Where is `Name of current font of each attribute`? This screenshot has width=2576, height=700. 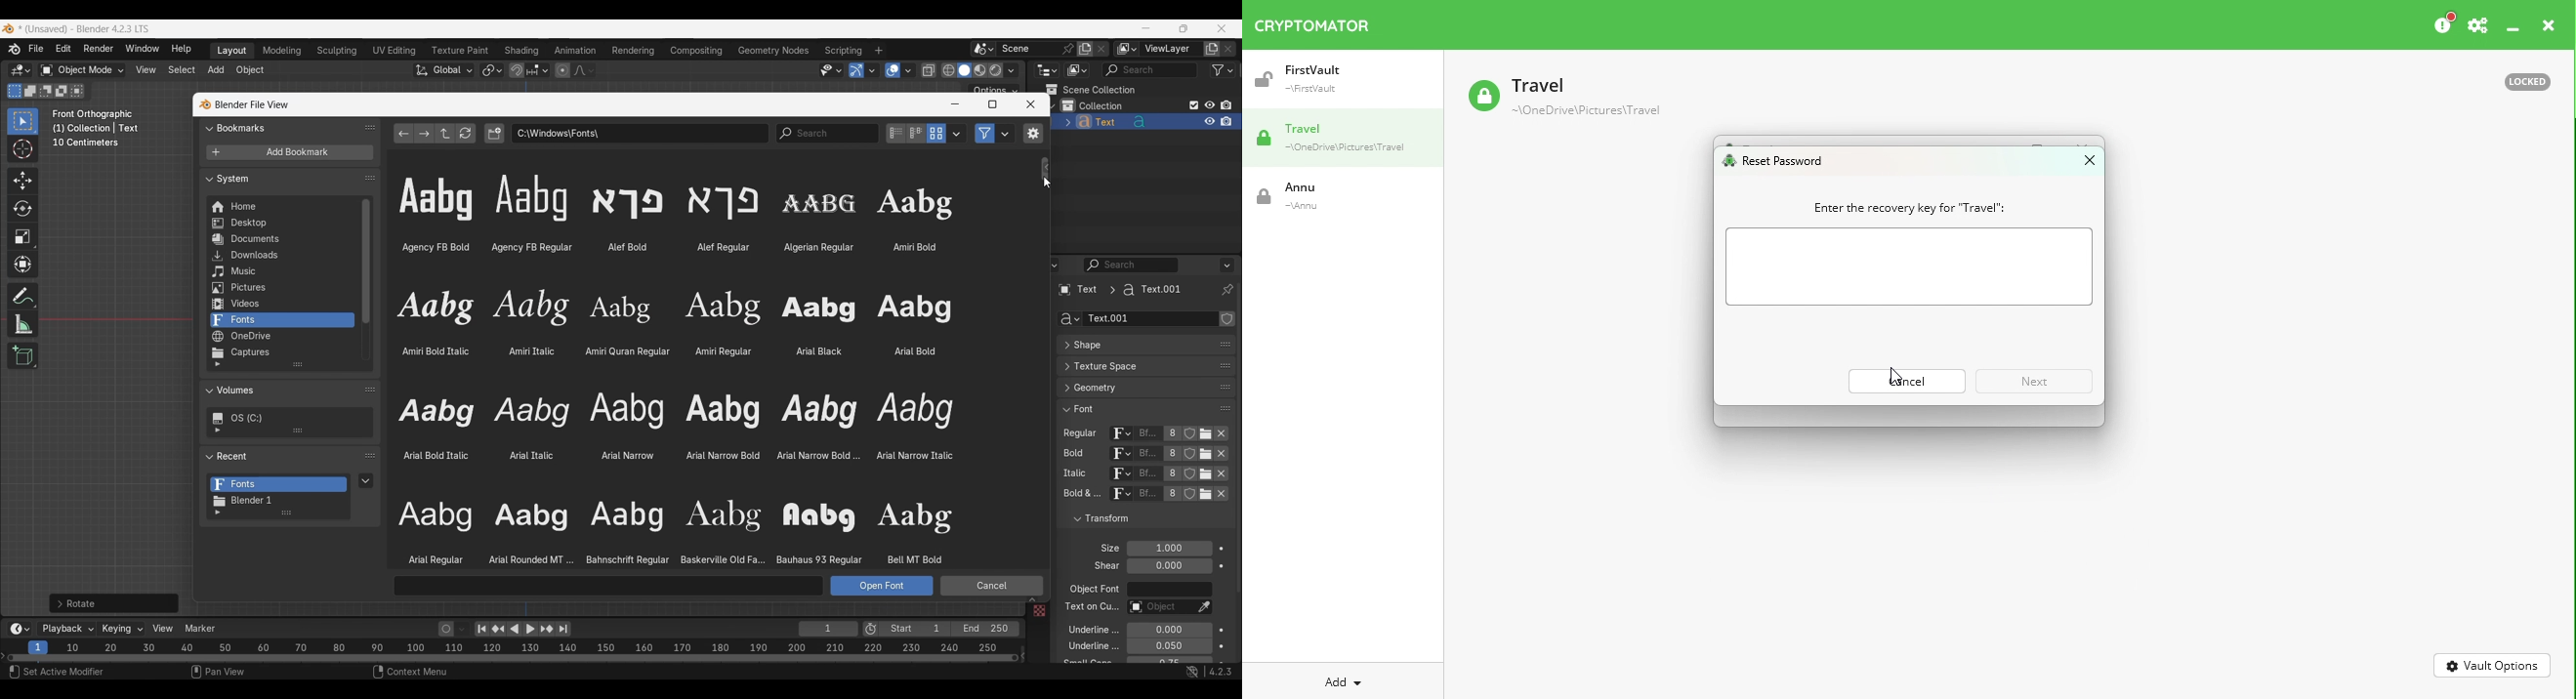
Name of current font of each attribute is located at coordinates (1148, 435).